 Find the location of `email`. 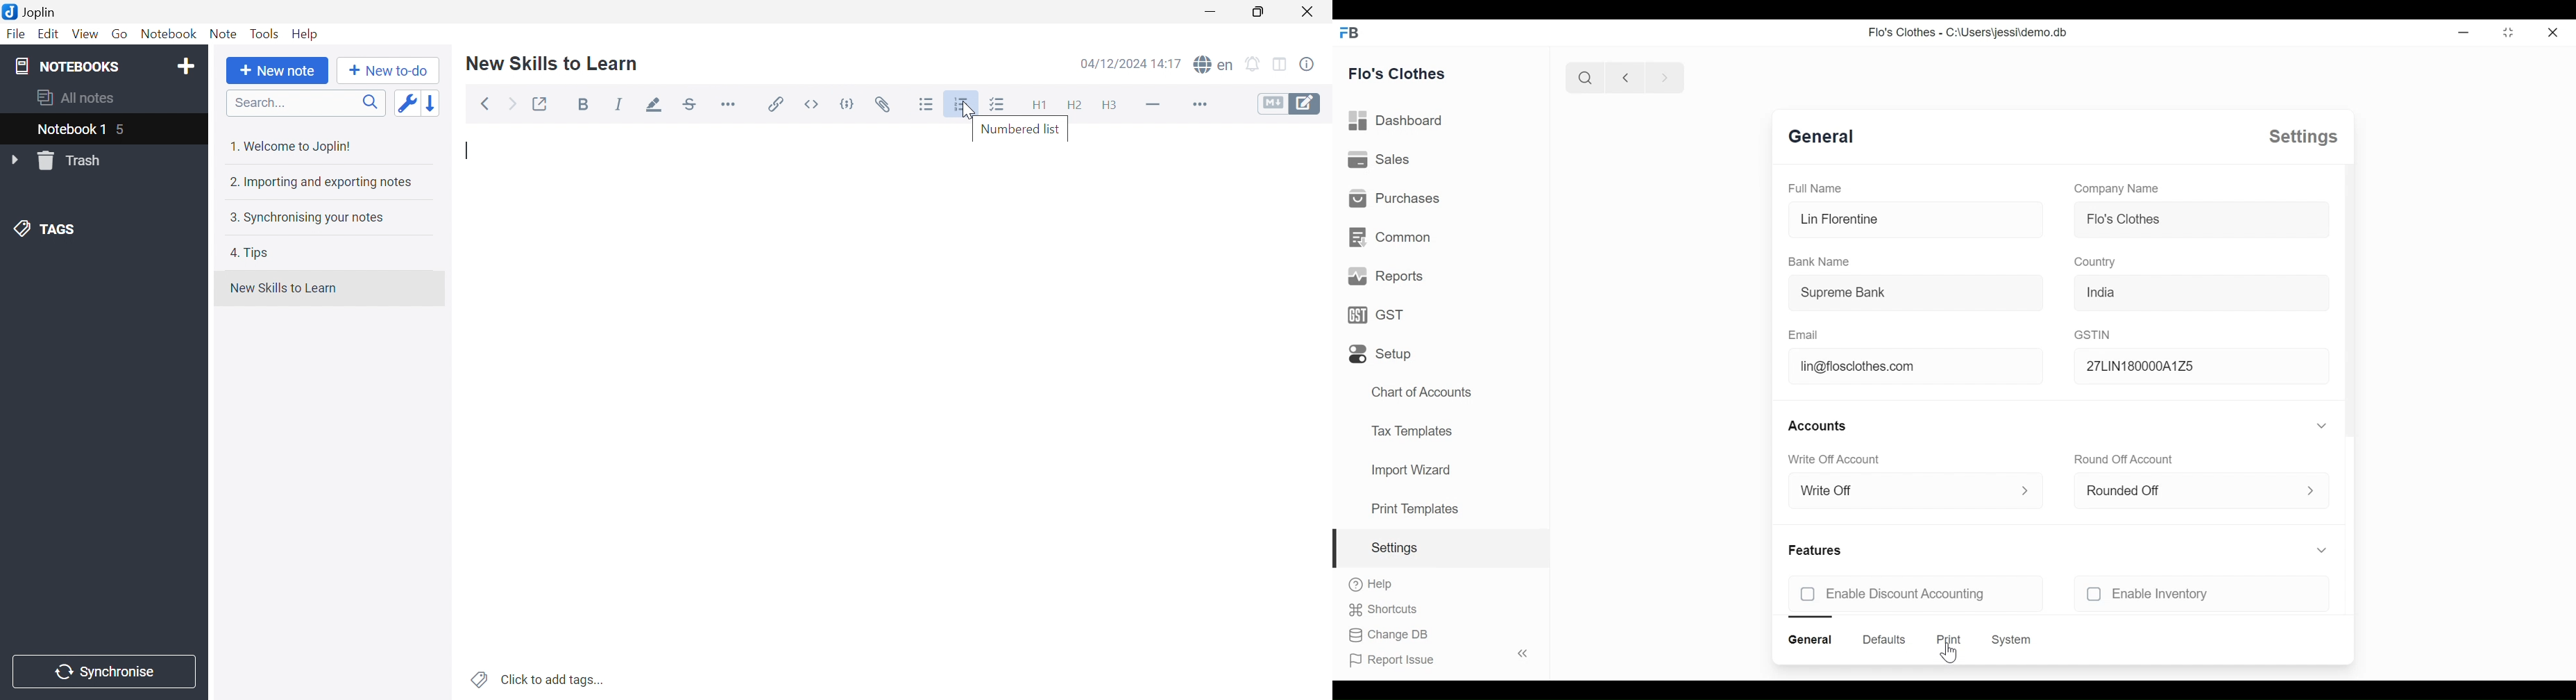

email is located at coordinates (1804, 335).